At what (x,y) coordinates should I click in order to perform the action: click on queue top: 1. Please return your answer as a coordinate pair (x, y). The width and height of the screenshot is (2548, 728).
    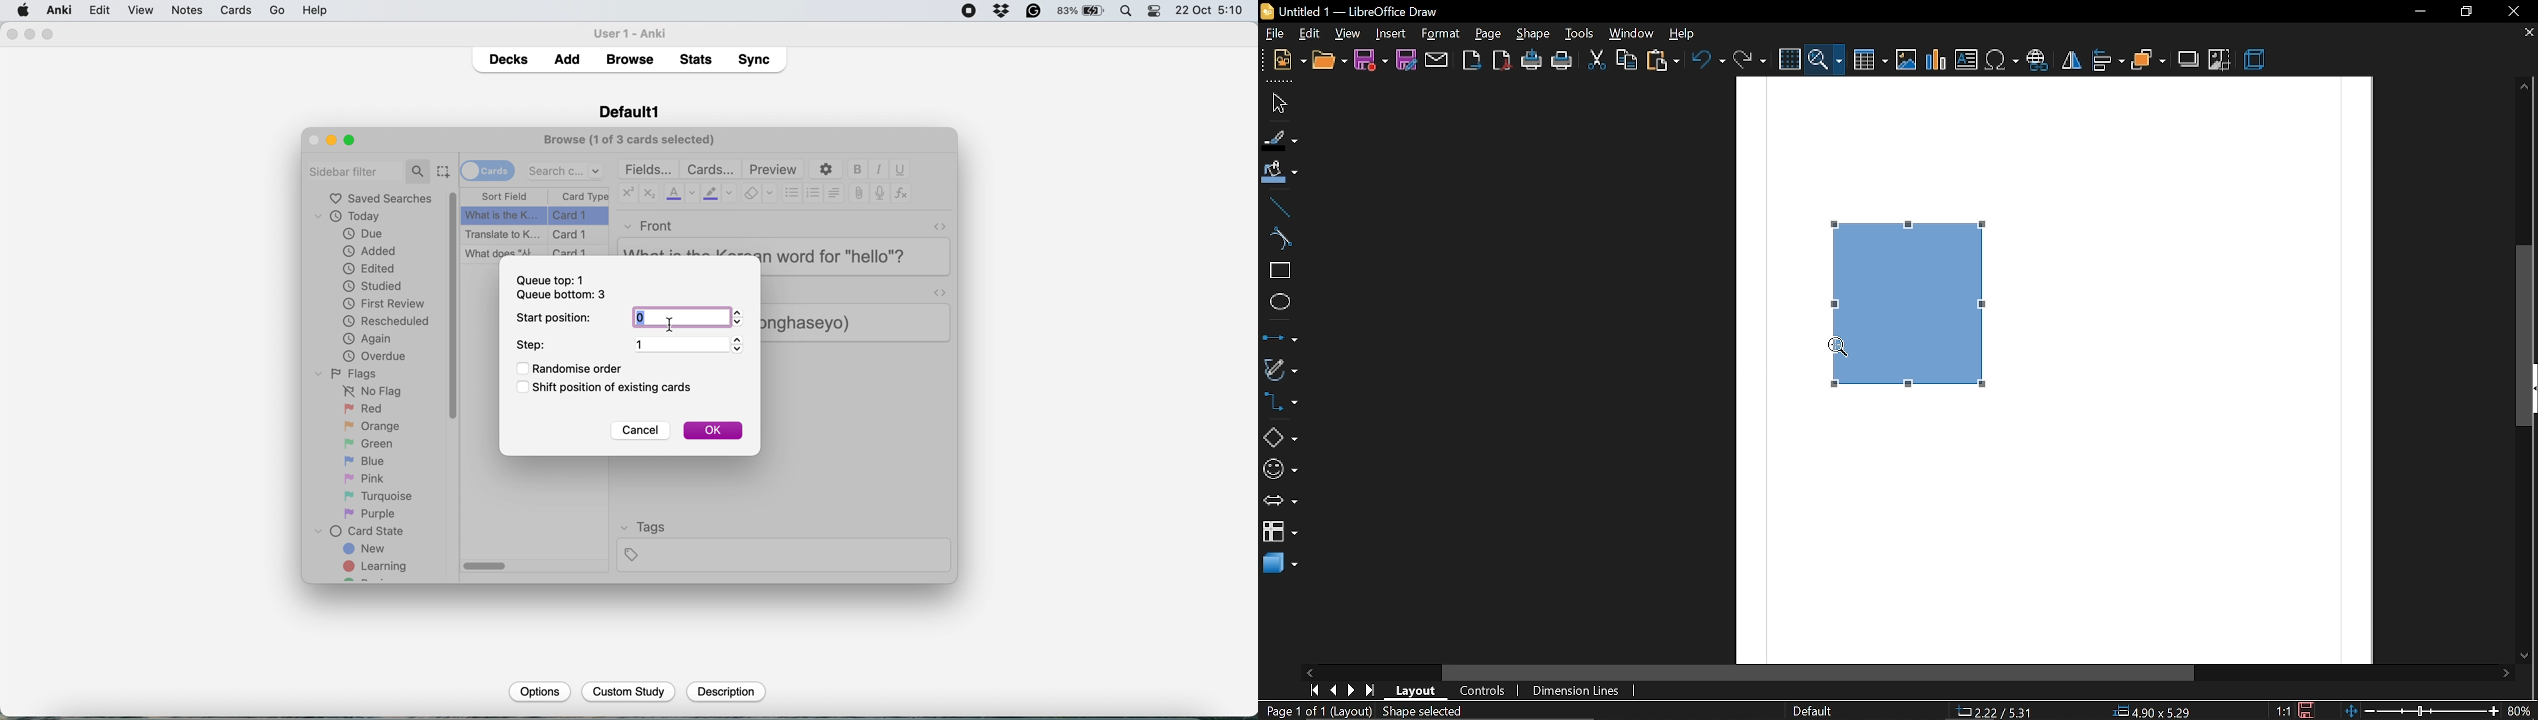
    Looking at the image, I should click on (553, 280).